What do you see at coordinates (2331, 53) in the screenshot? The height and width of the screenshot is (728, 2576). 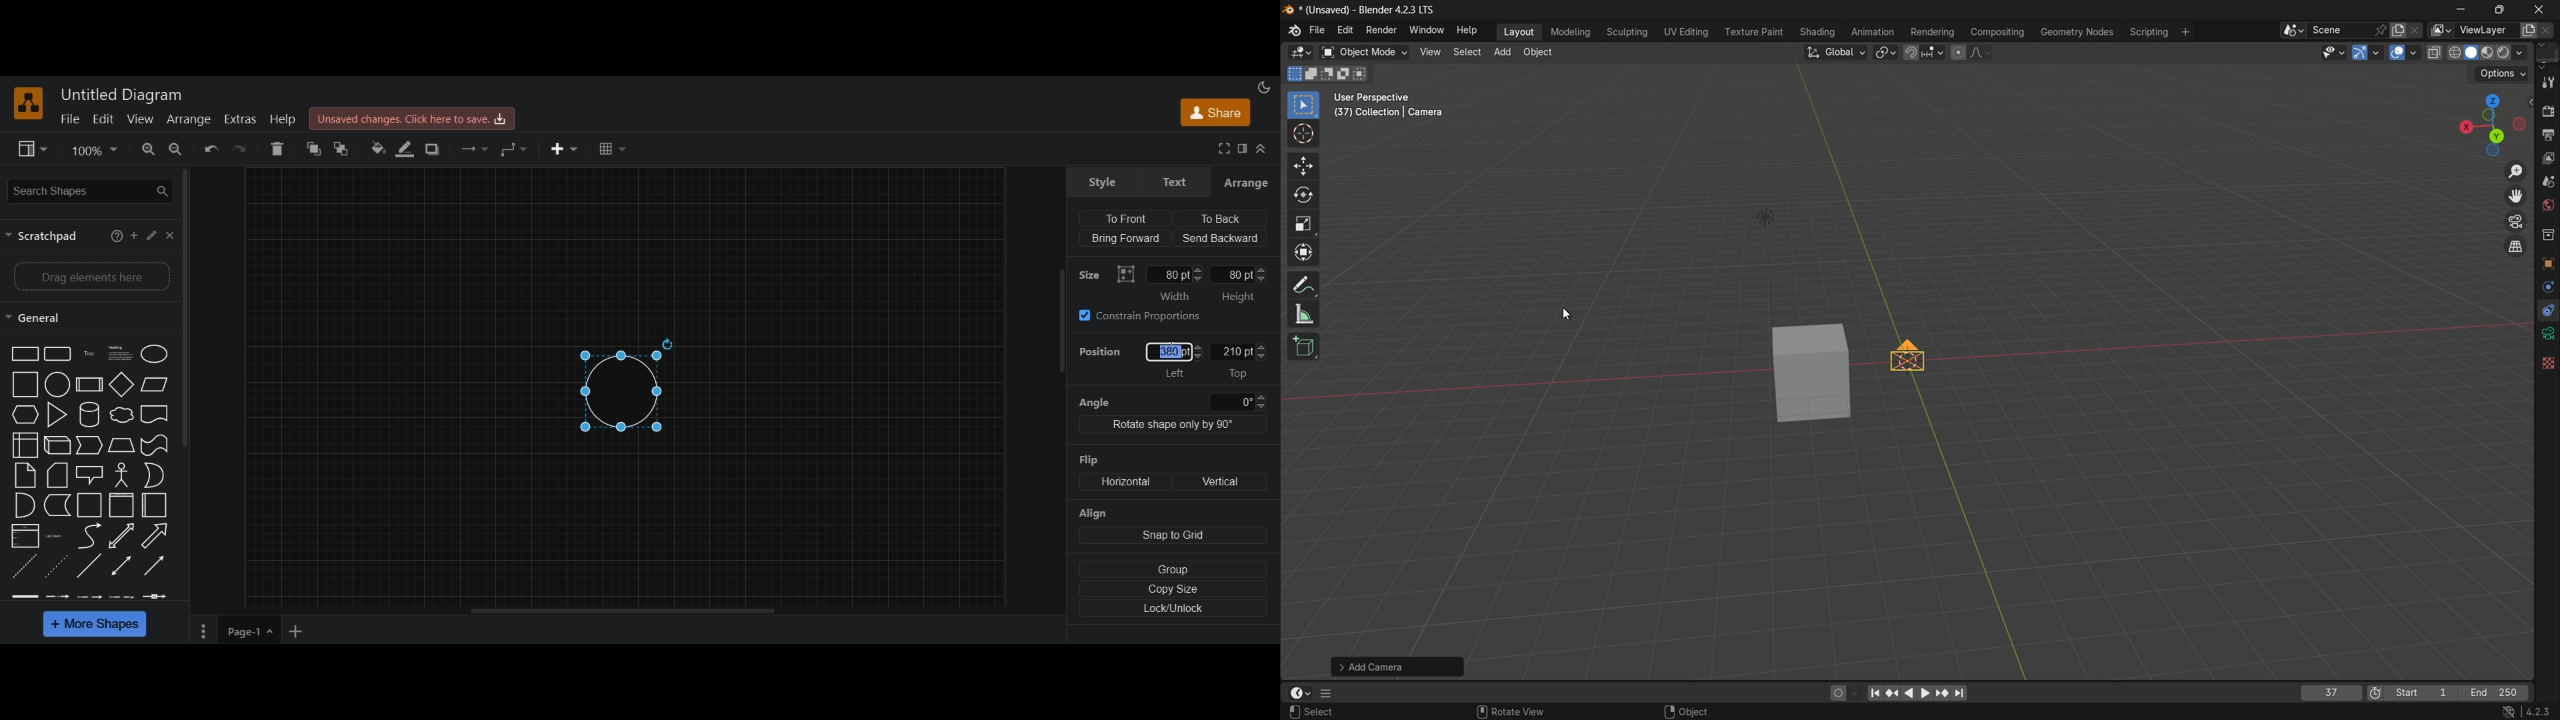 I see `selectability and visibility` at bounding box center [2331, 53].